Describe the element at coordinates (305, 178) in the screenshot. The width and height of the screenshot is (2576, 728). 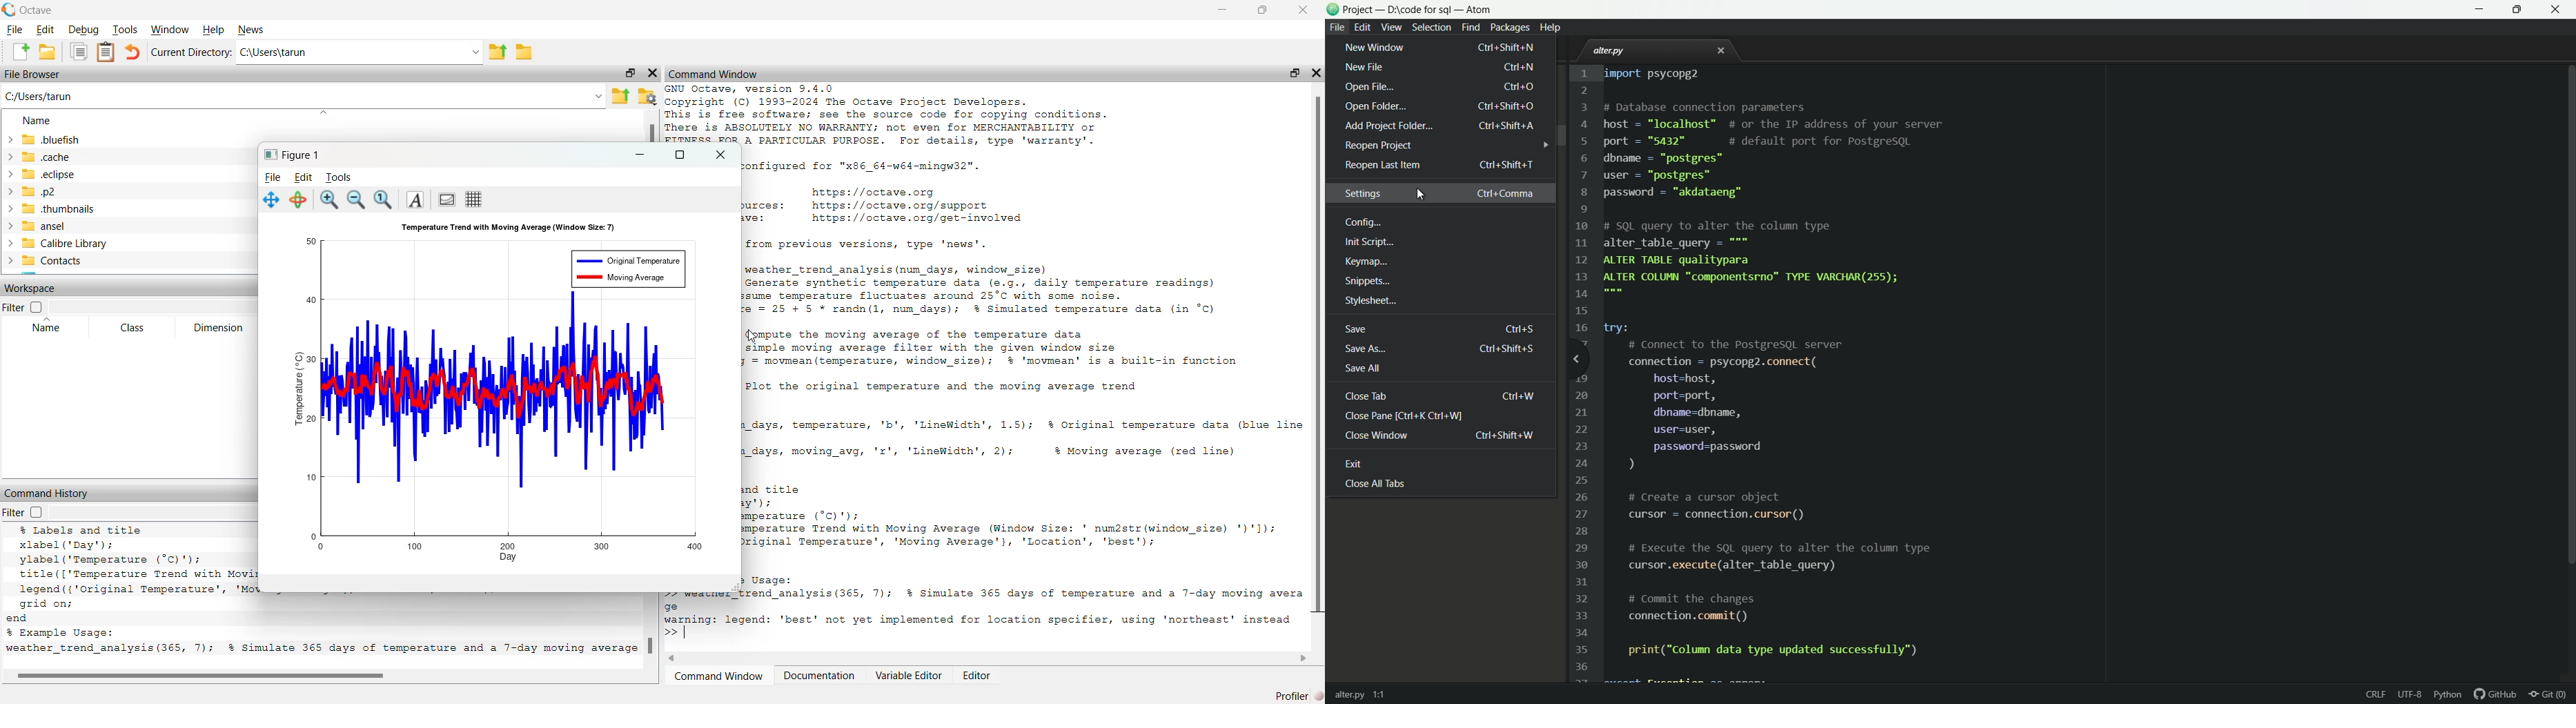
I see `Edit` at that location.